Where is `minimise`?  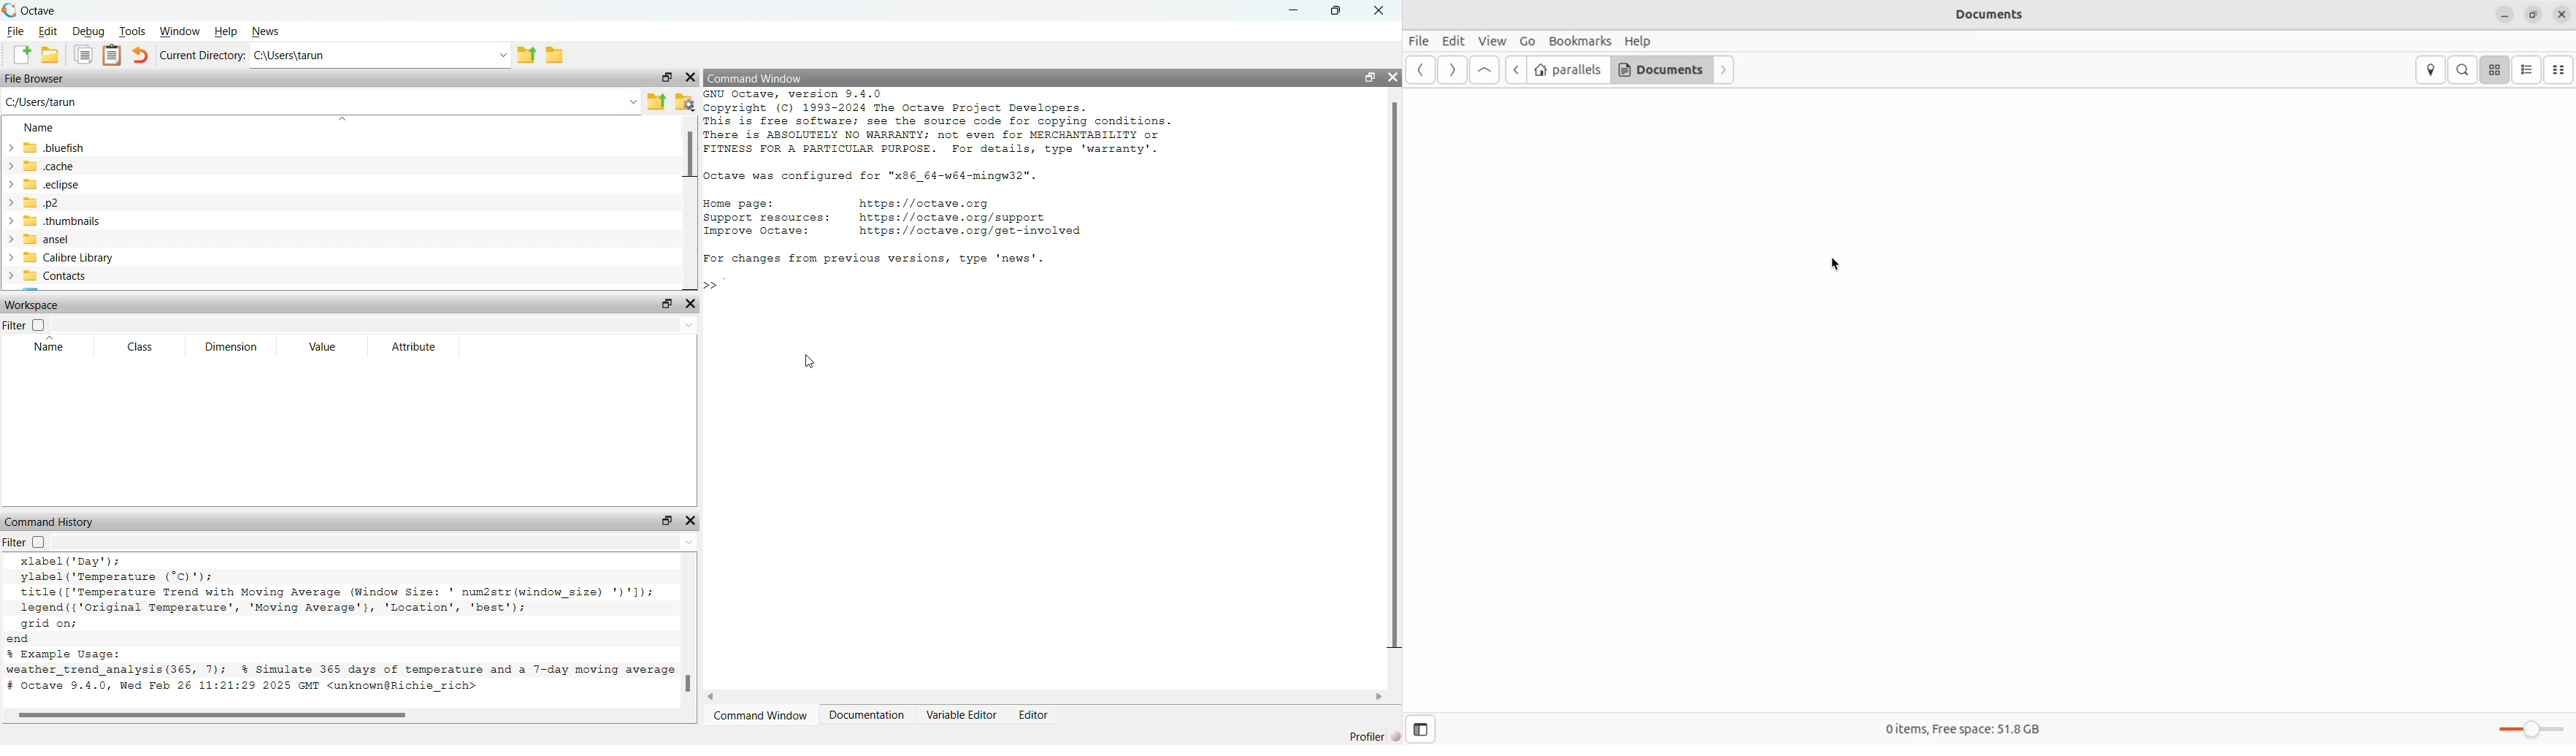
minimise is located at coordinates (1297, 11).